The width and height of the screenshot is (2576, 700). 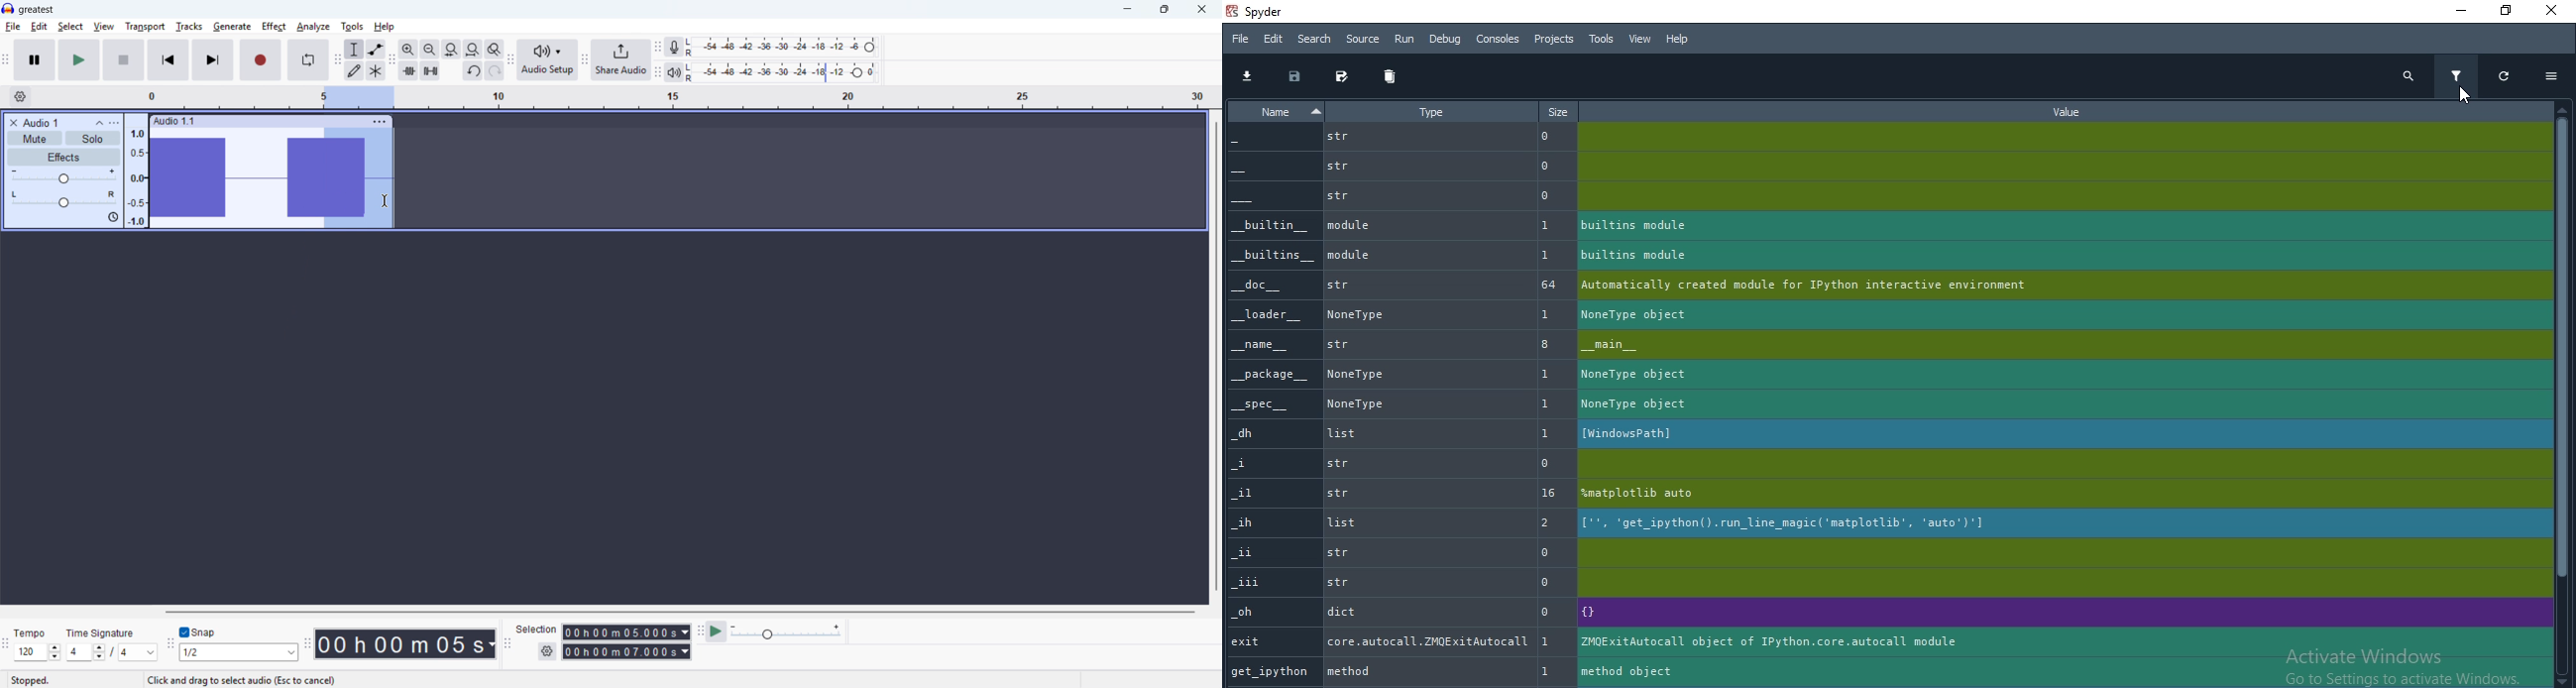 I want to click on File , so click(x=1241, y=38).